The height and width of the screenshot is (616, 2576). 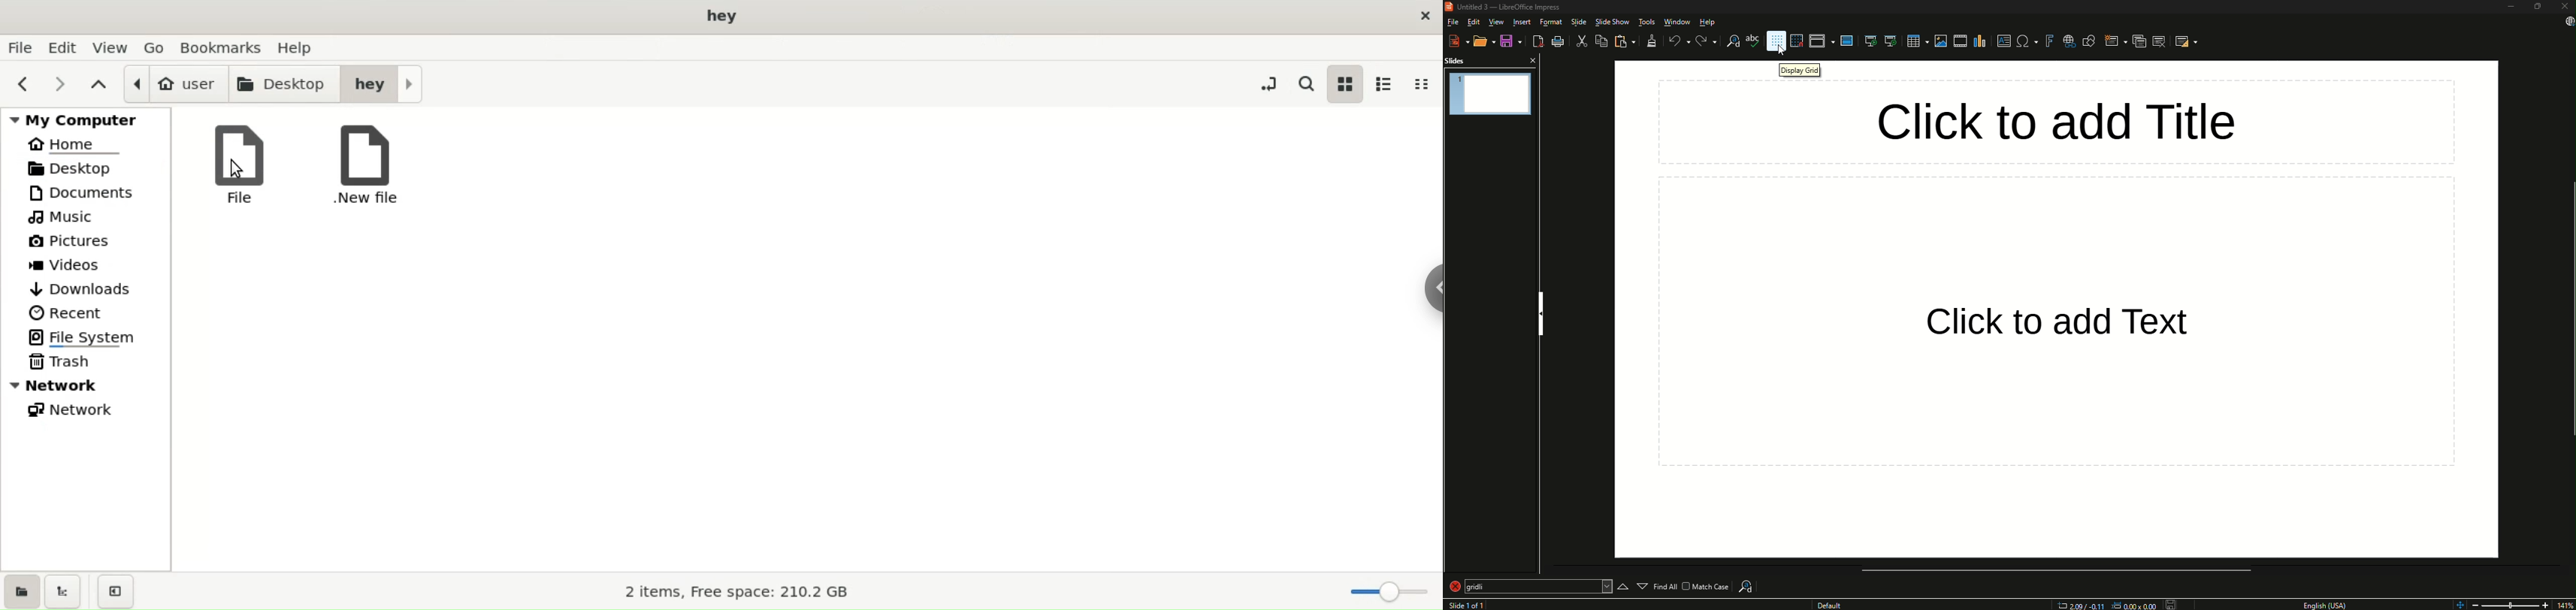 What do you see at coordinates (2459, 604) in the screenshot?
I see `Fit slide to current window` at bounding box center [2459, 604].